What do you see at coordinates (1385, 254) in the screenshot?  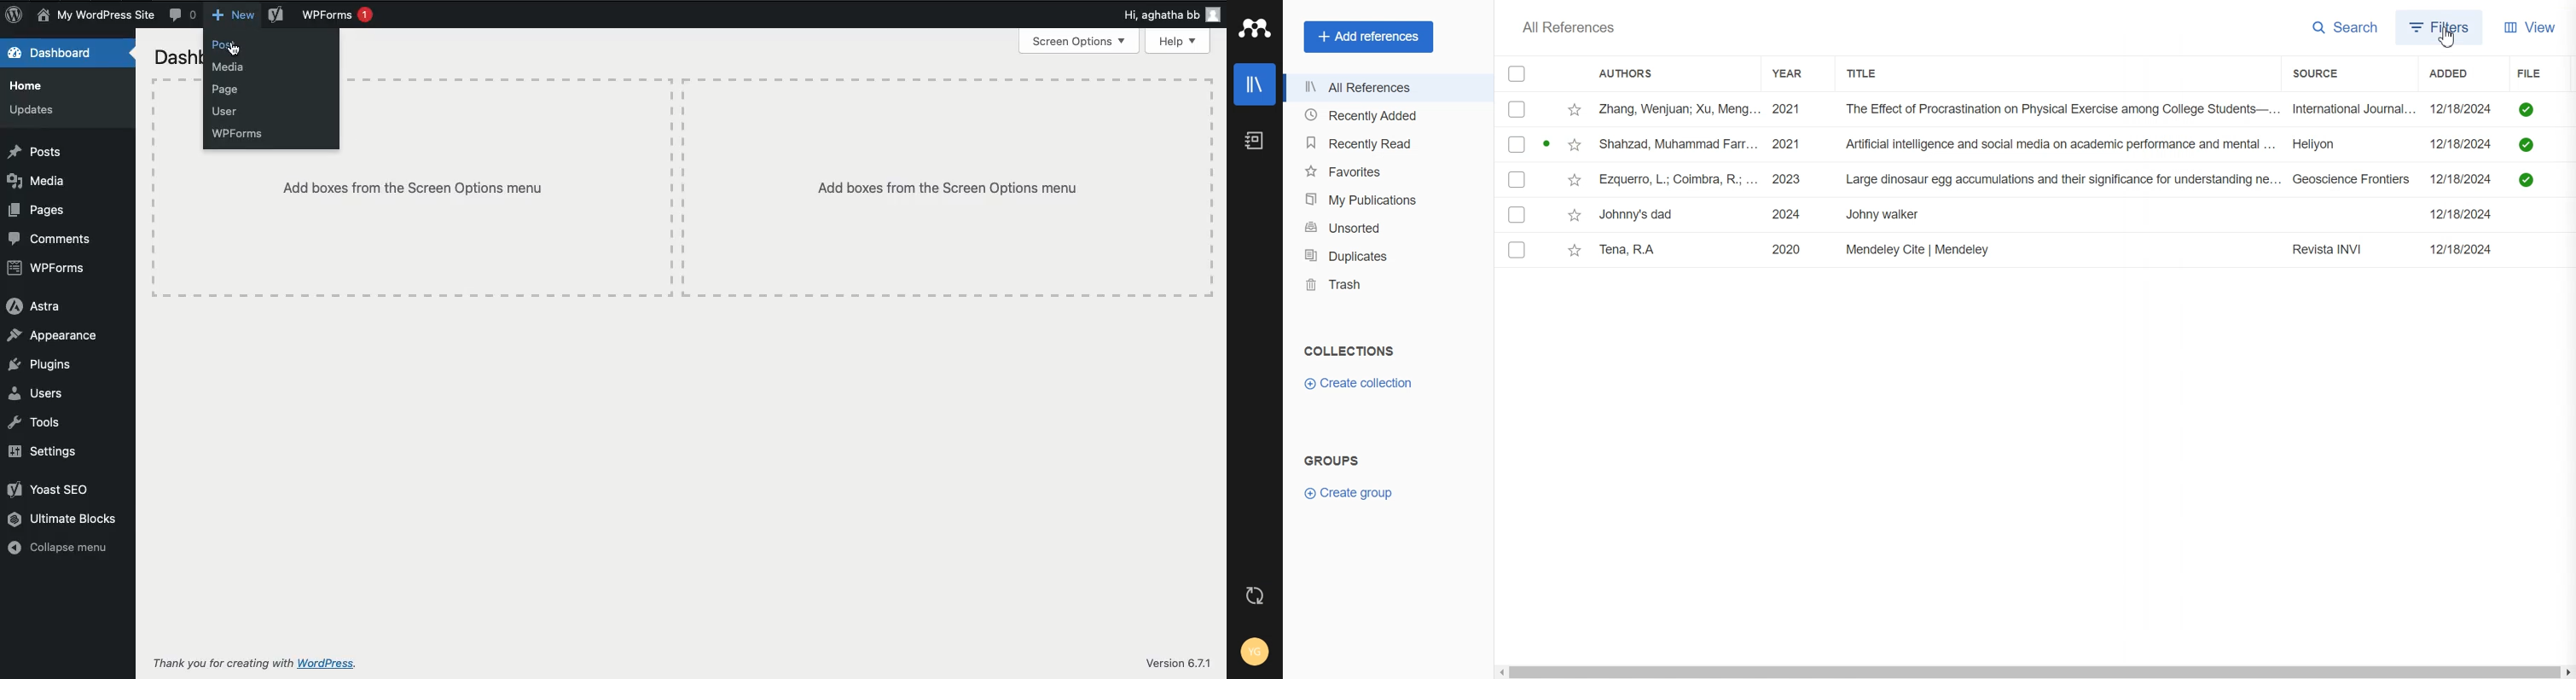 I see `Duplicates` at bounding box center [1385, 254].